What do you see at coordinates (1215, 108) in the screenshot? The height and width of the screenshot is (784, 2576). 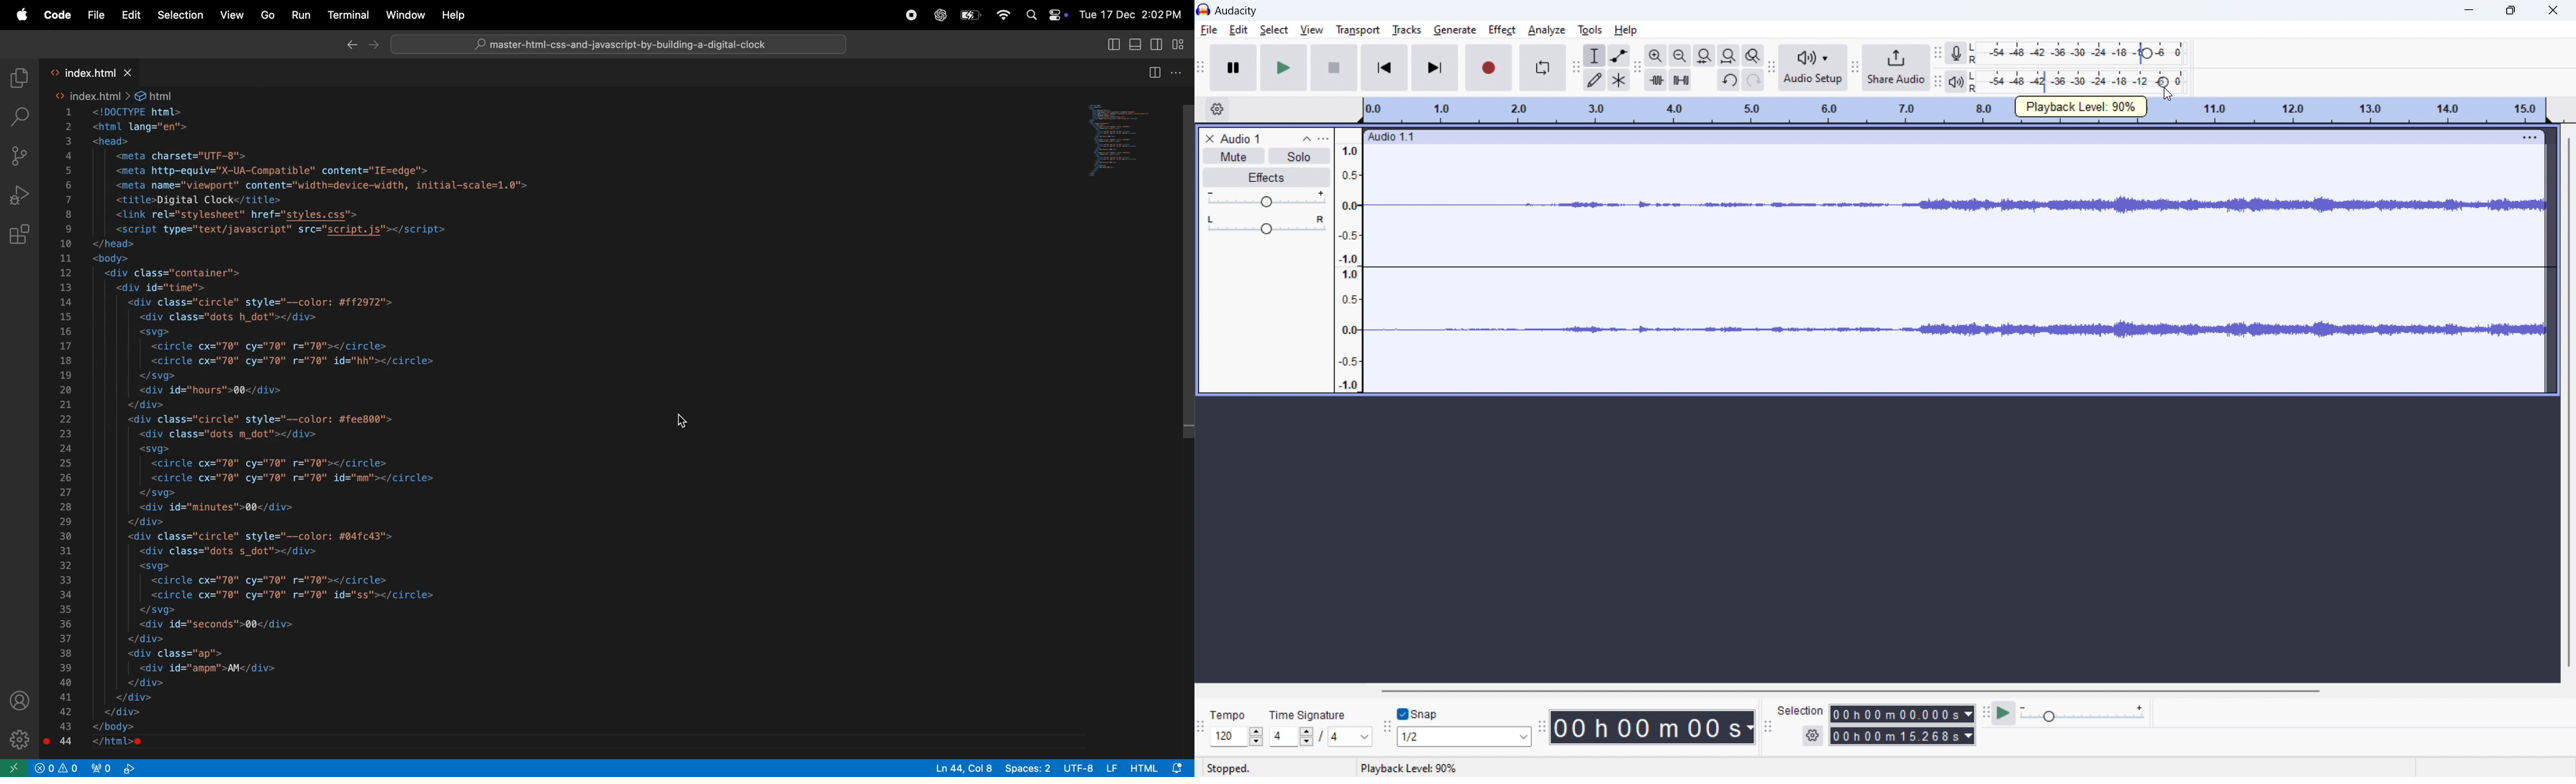 I see `timeline settings` at bounding box center [1215, 108].